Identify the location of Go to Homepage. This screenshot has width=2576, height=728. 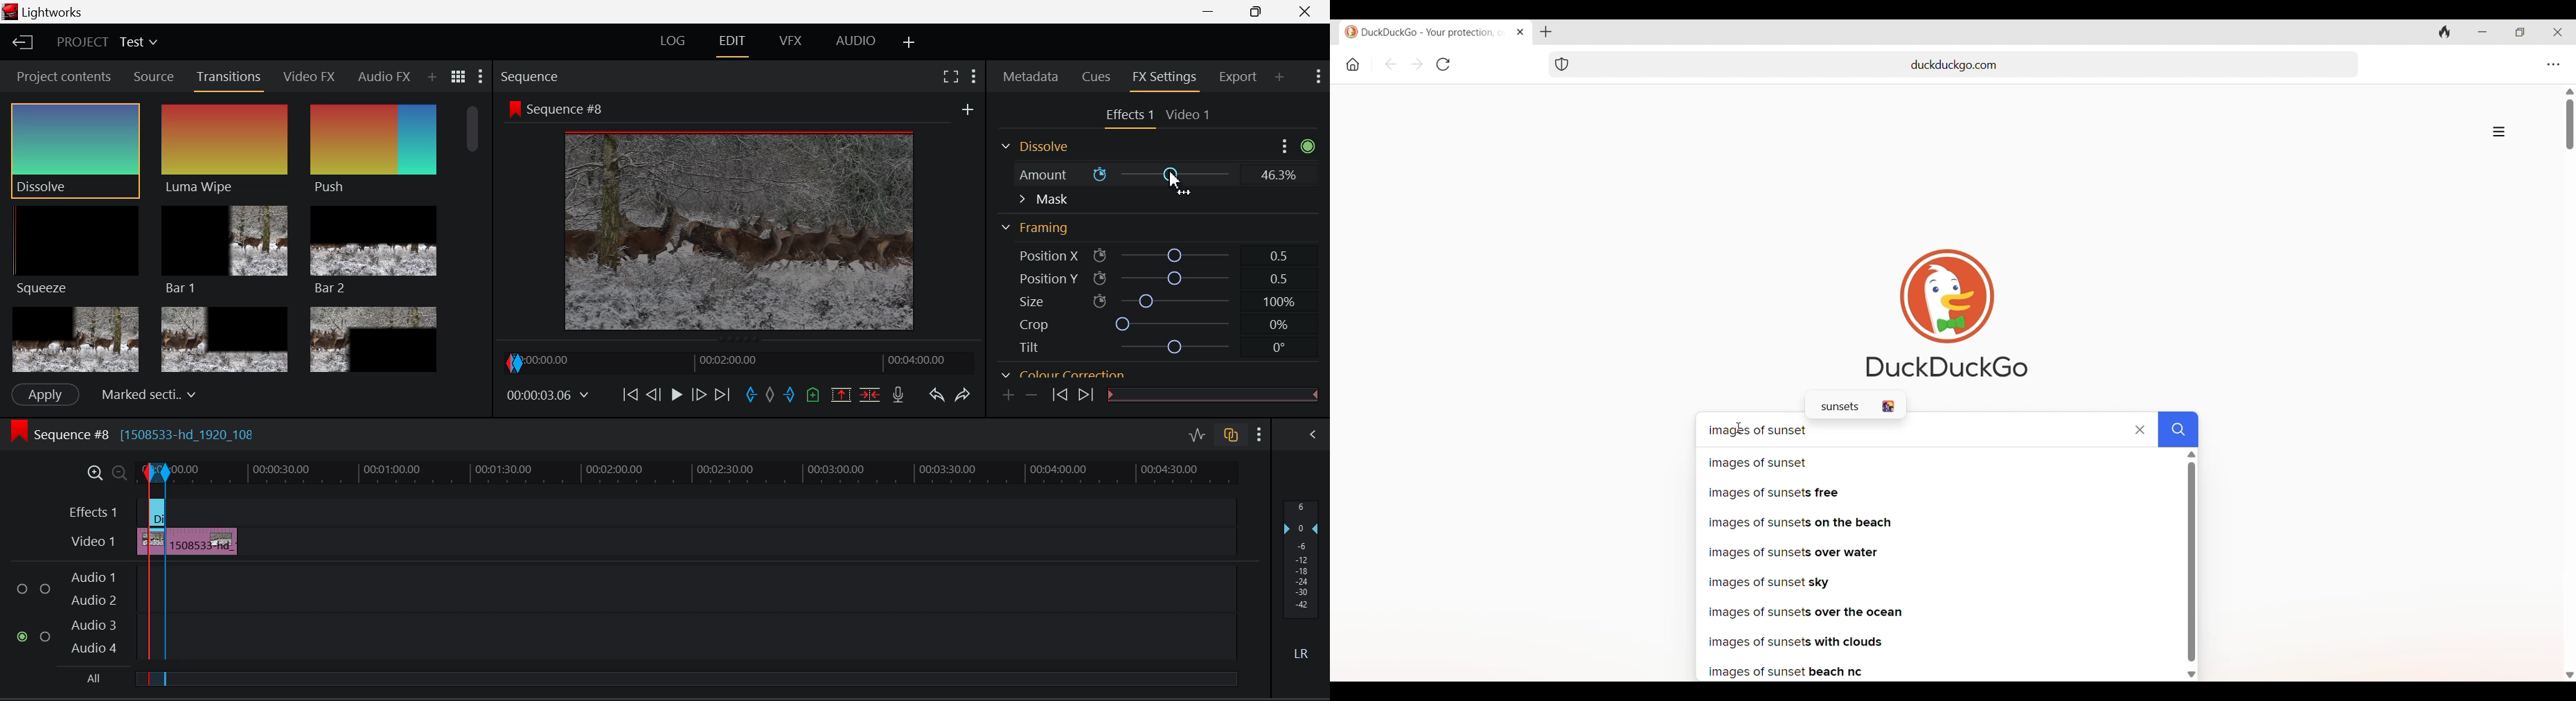
(24, 44).